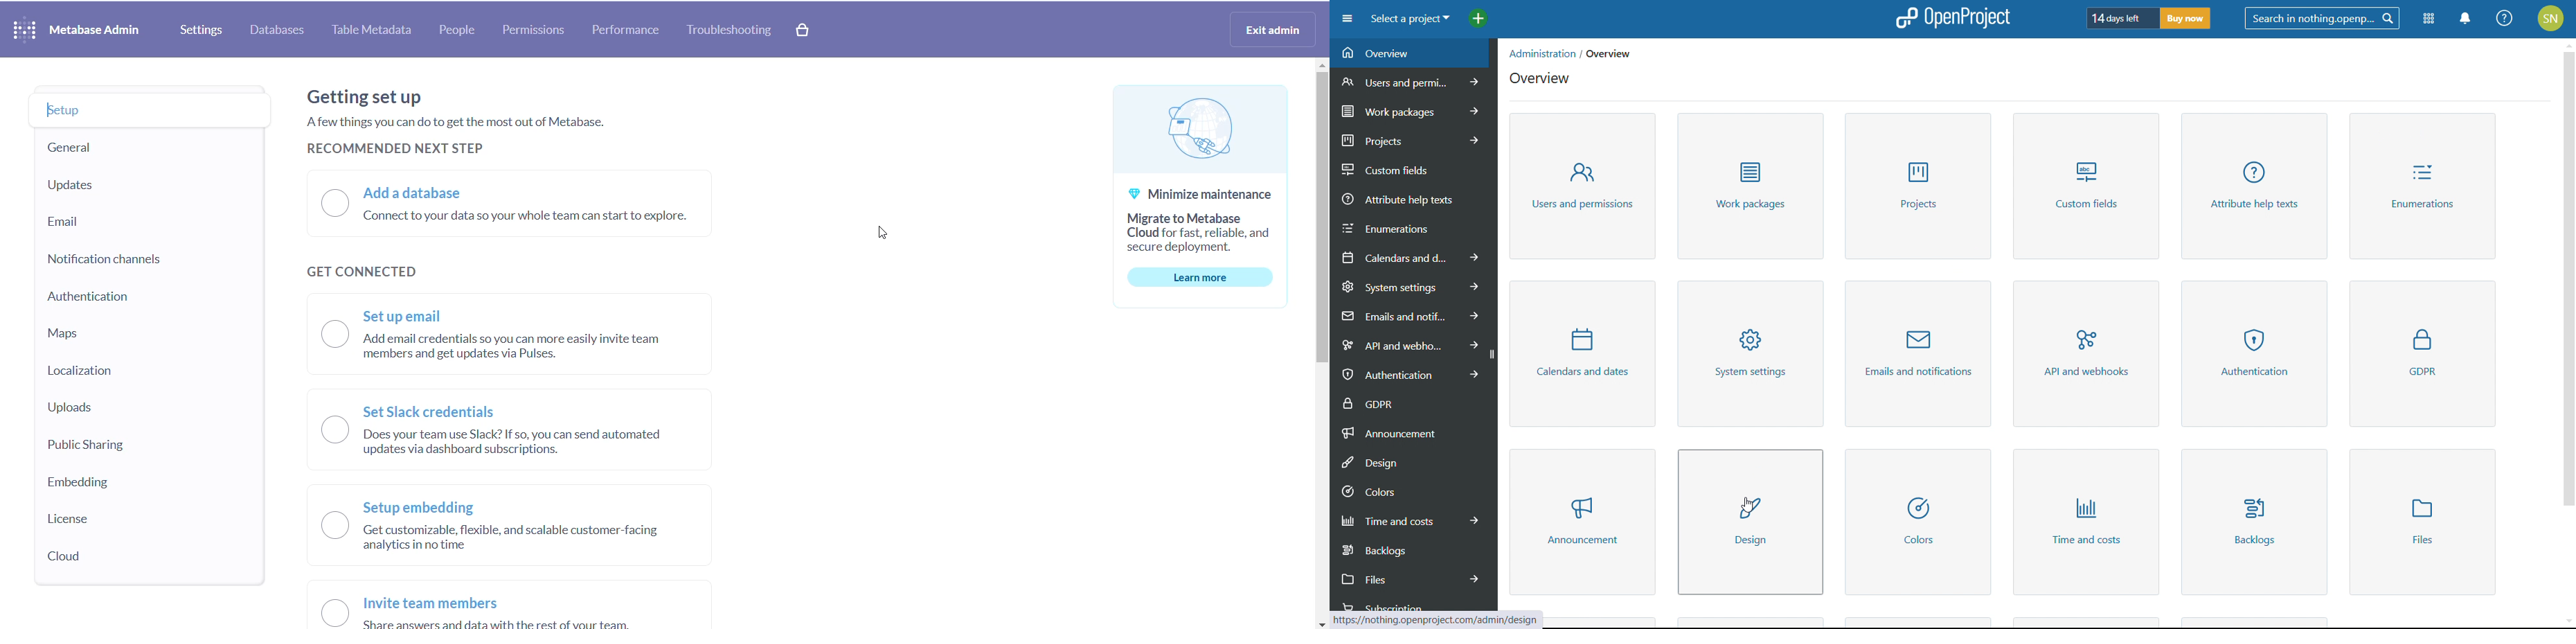  What do you see at coordinates (69, 149) in the screenshot?
I see `general` at bounding box center [69, 149].